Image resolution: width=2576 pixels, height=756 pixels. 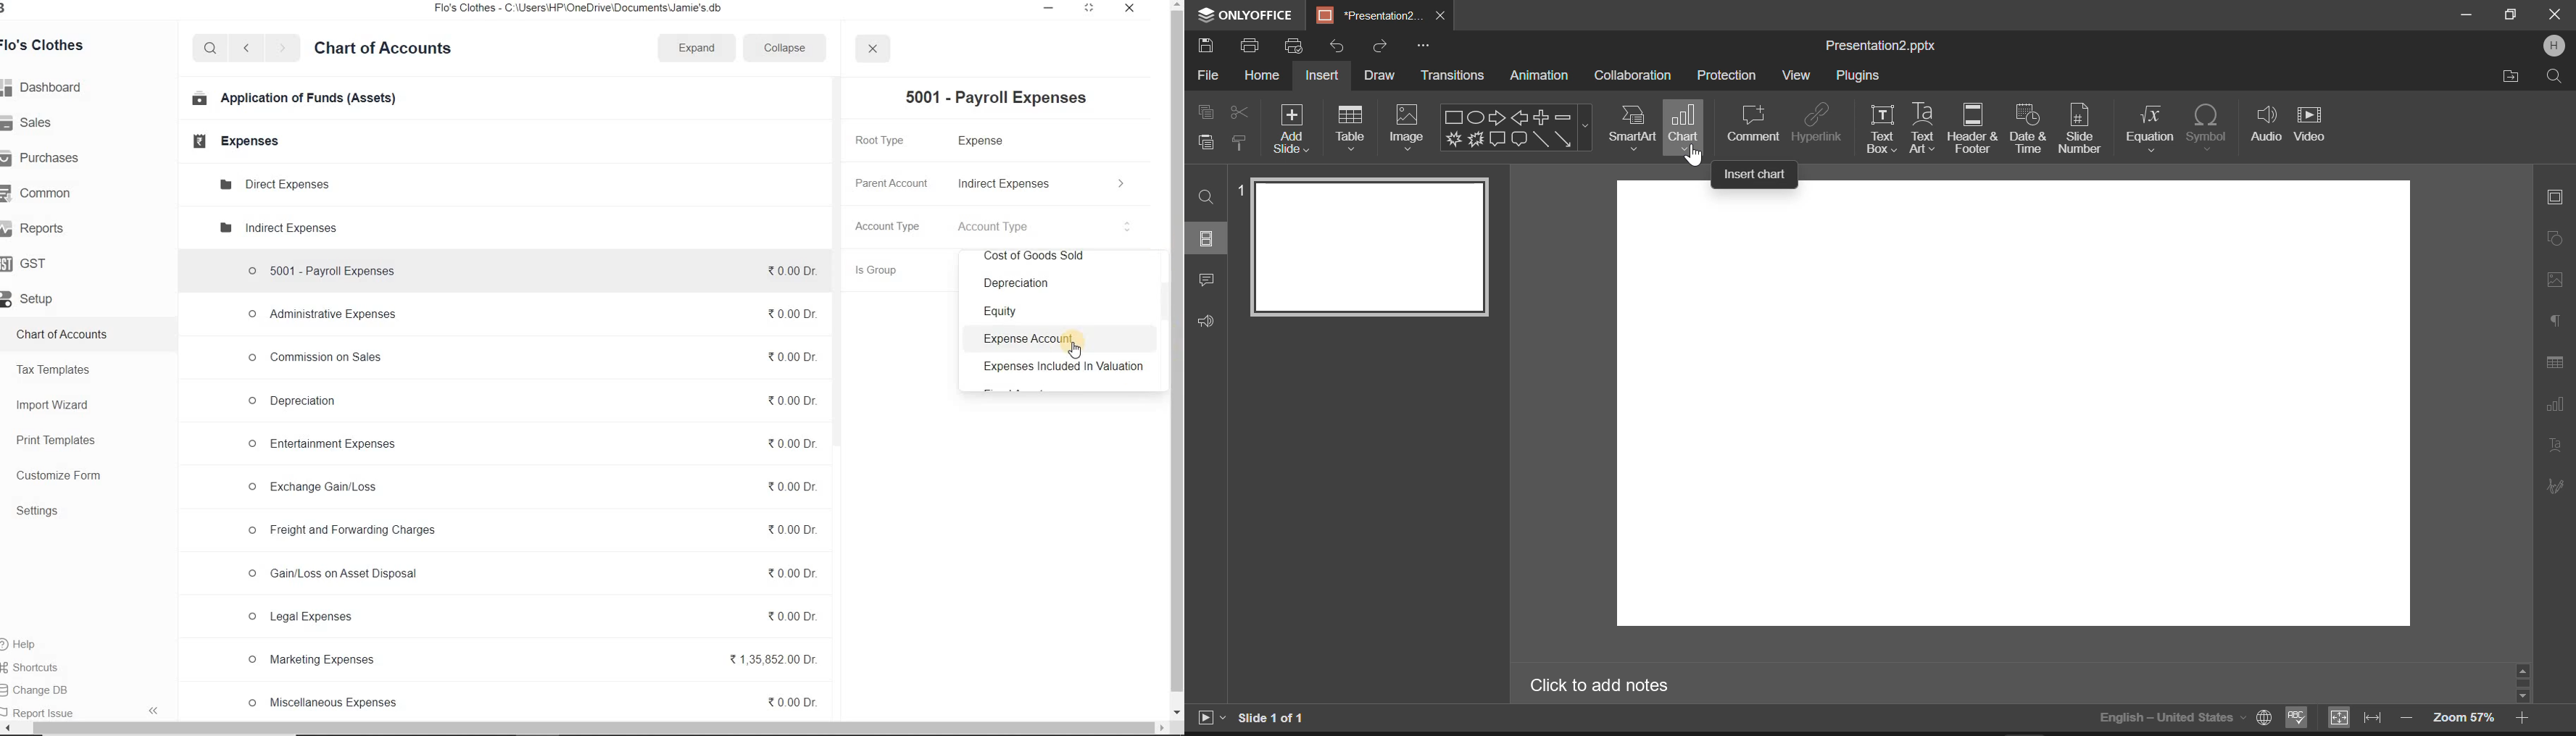 I want to click on Audio, so click(x=2264, y=122).